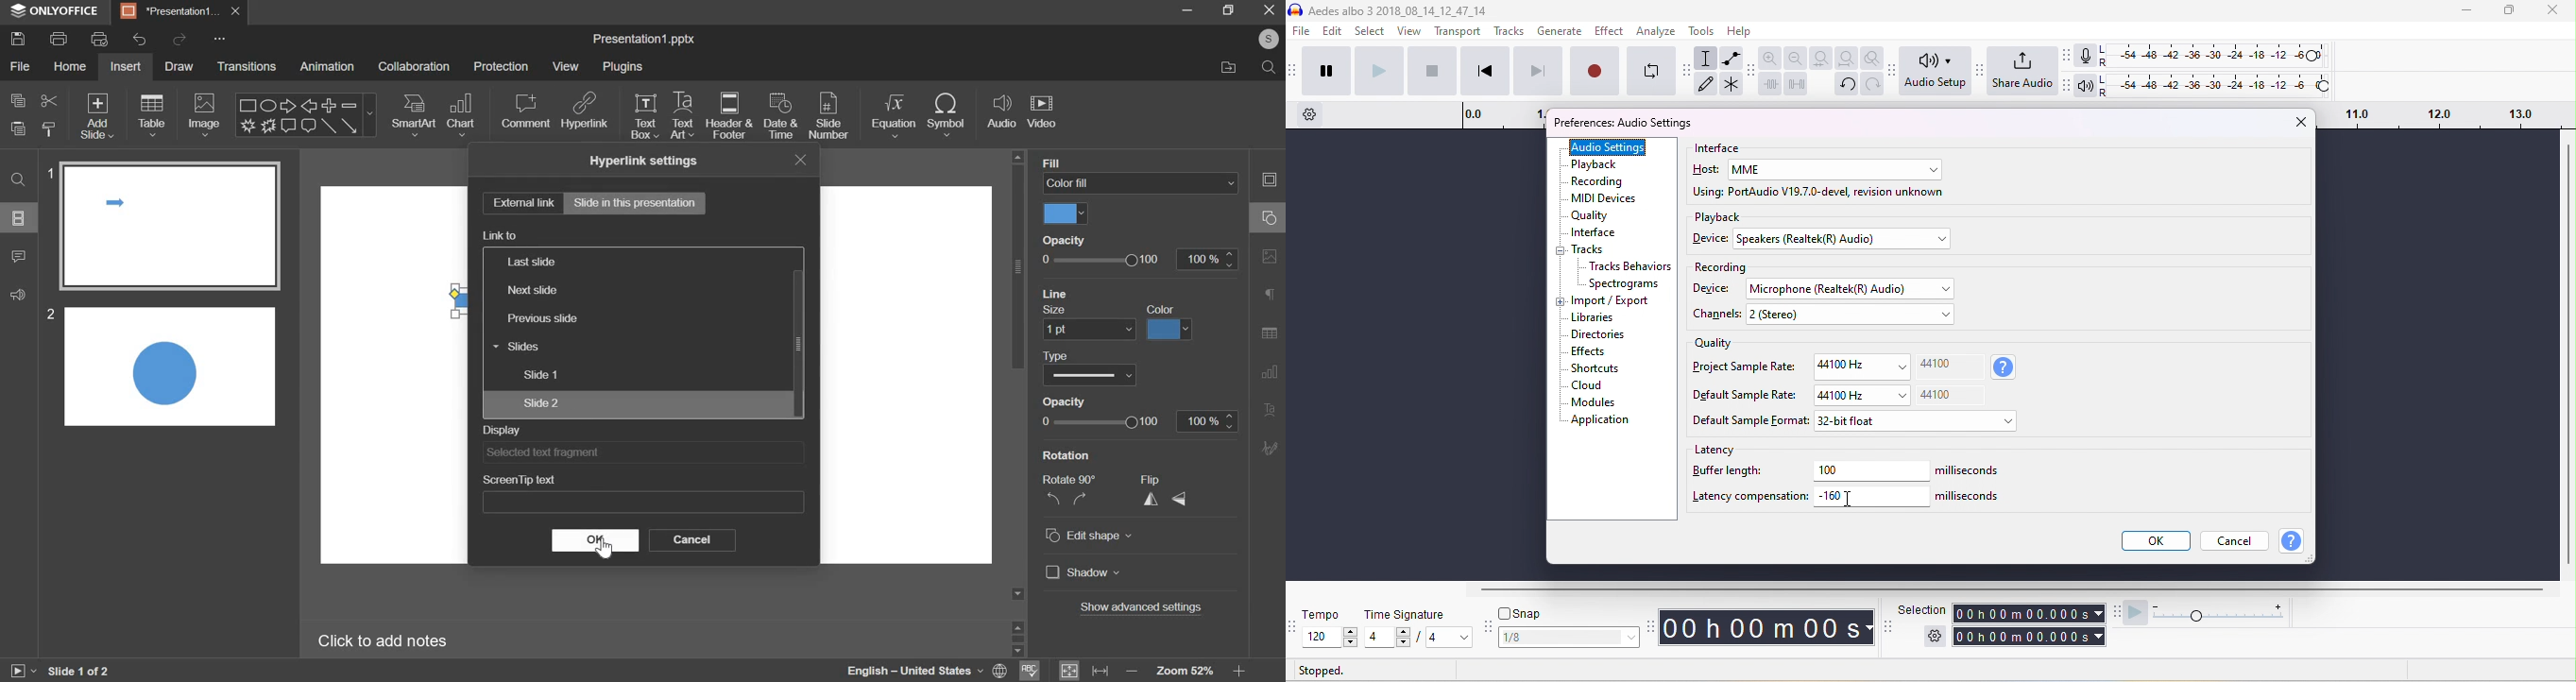 Image resolution: width=2576 pixels, height=700 pixels. I want to click on fit selection to width, so click(1823, 59).